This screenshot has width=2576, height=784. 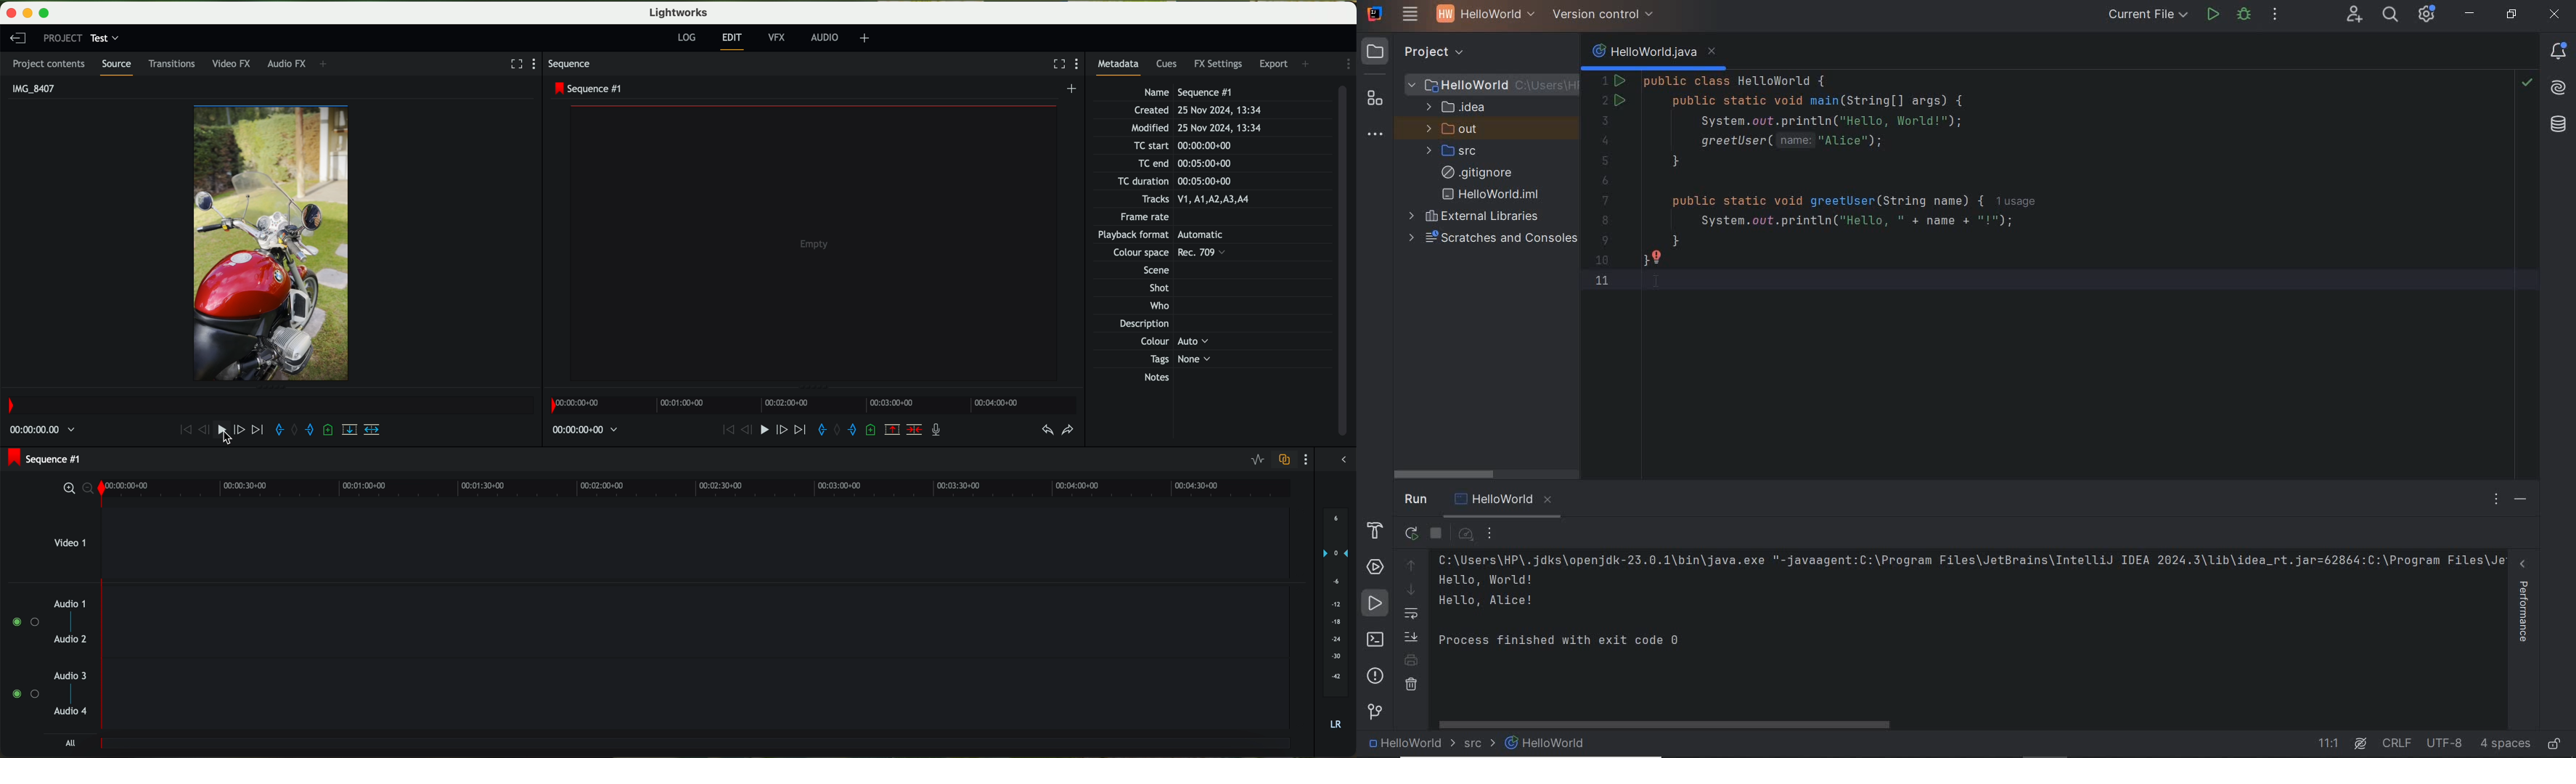 What do you see at coordinates (698, 618) in the screenshot?
I see `track` at bounding box center [698, 618].